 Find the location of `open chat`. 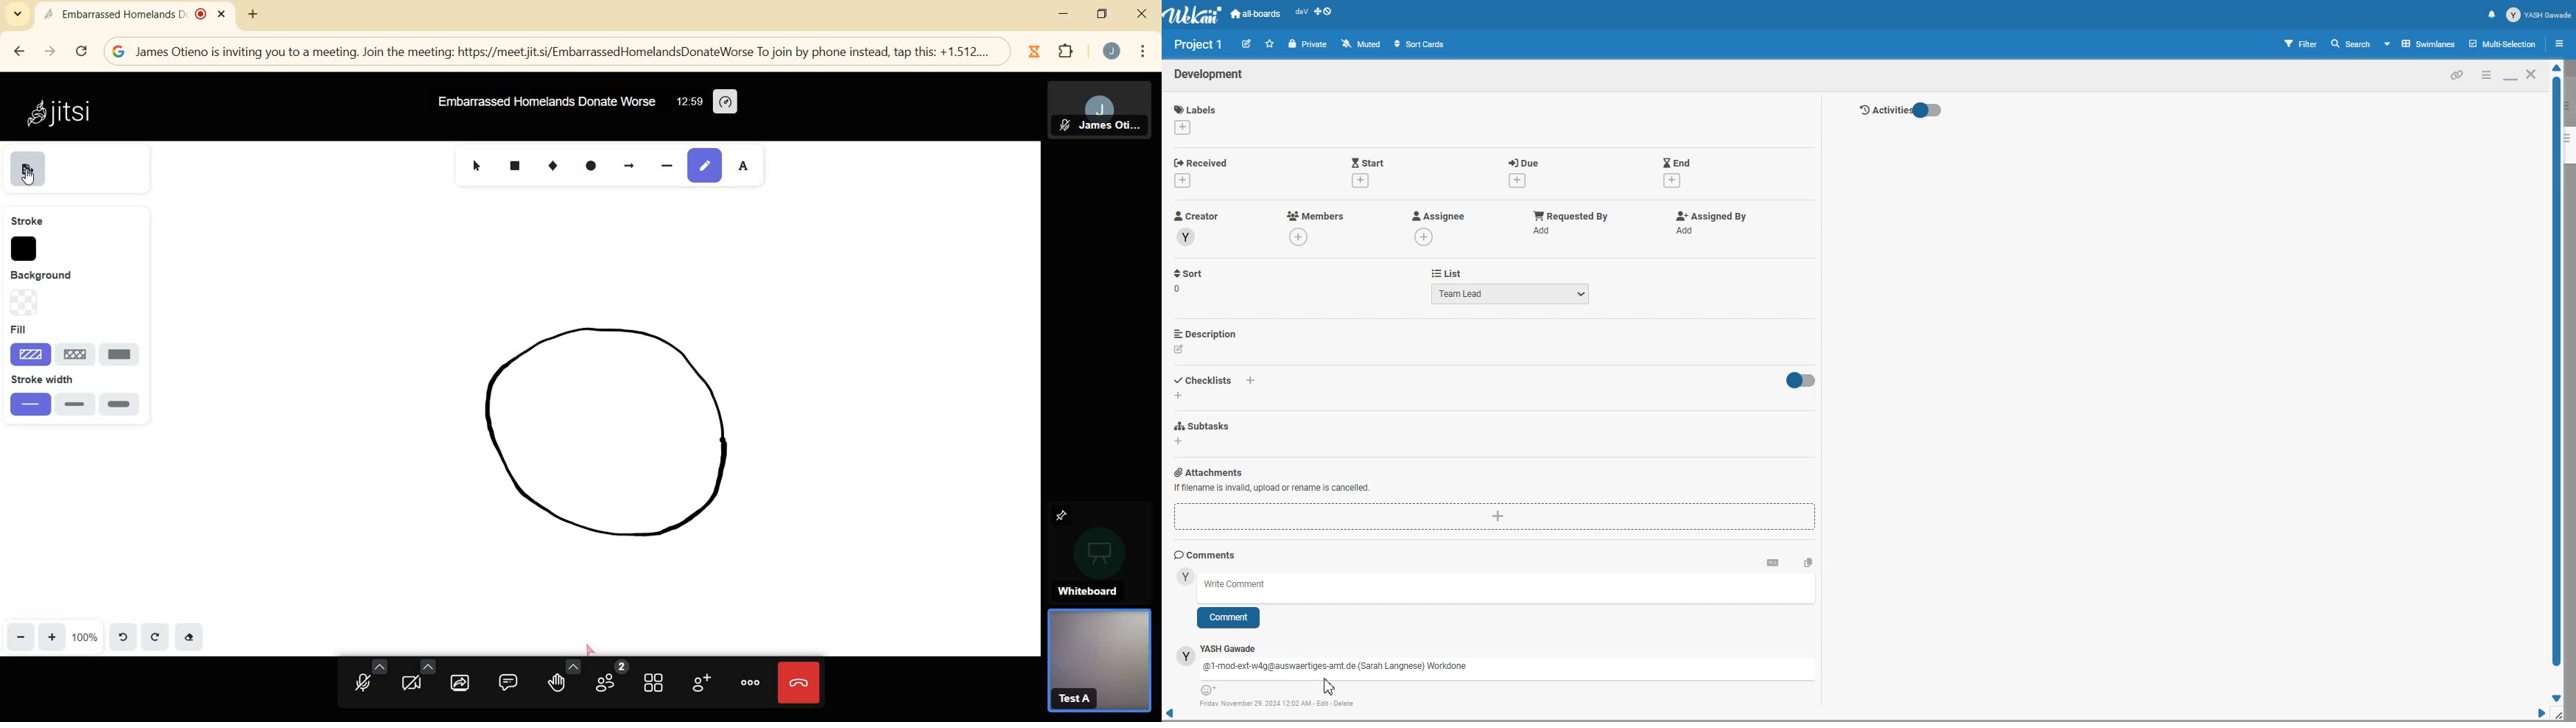

open chat is located at coordinates (509, 683).